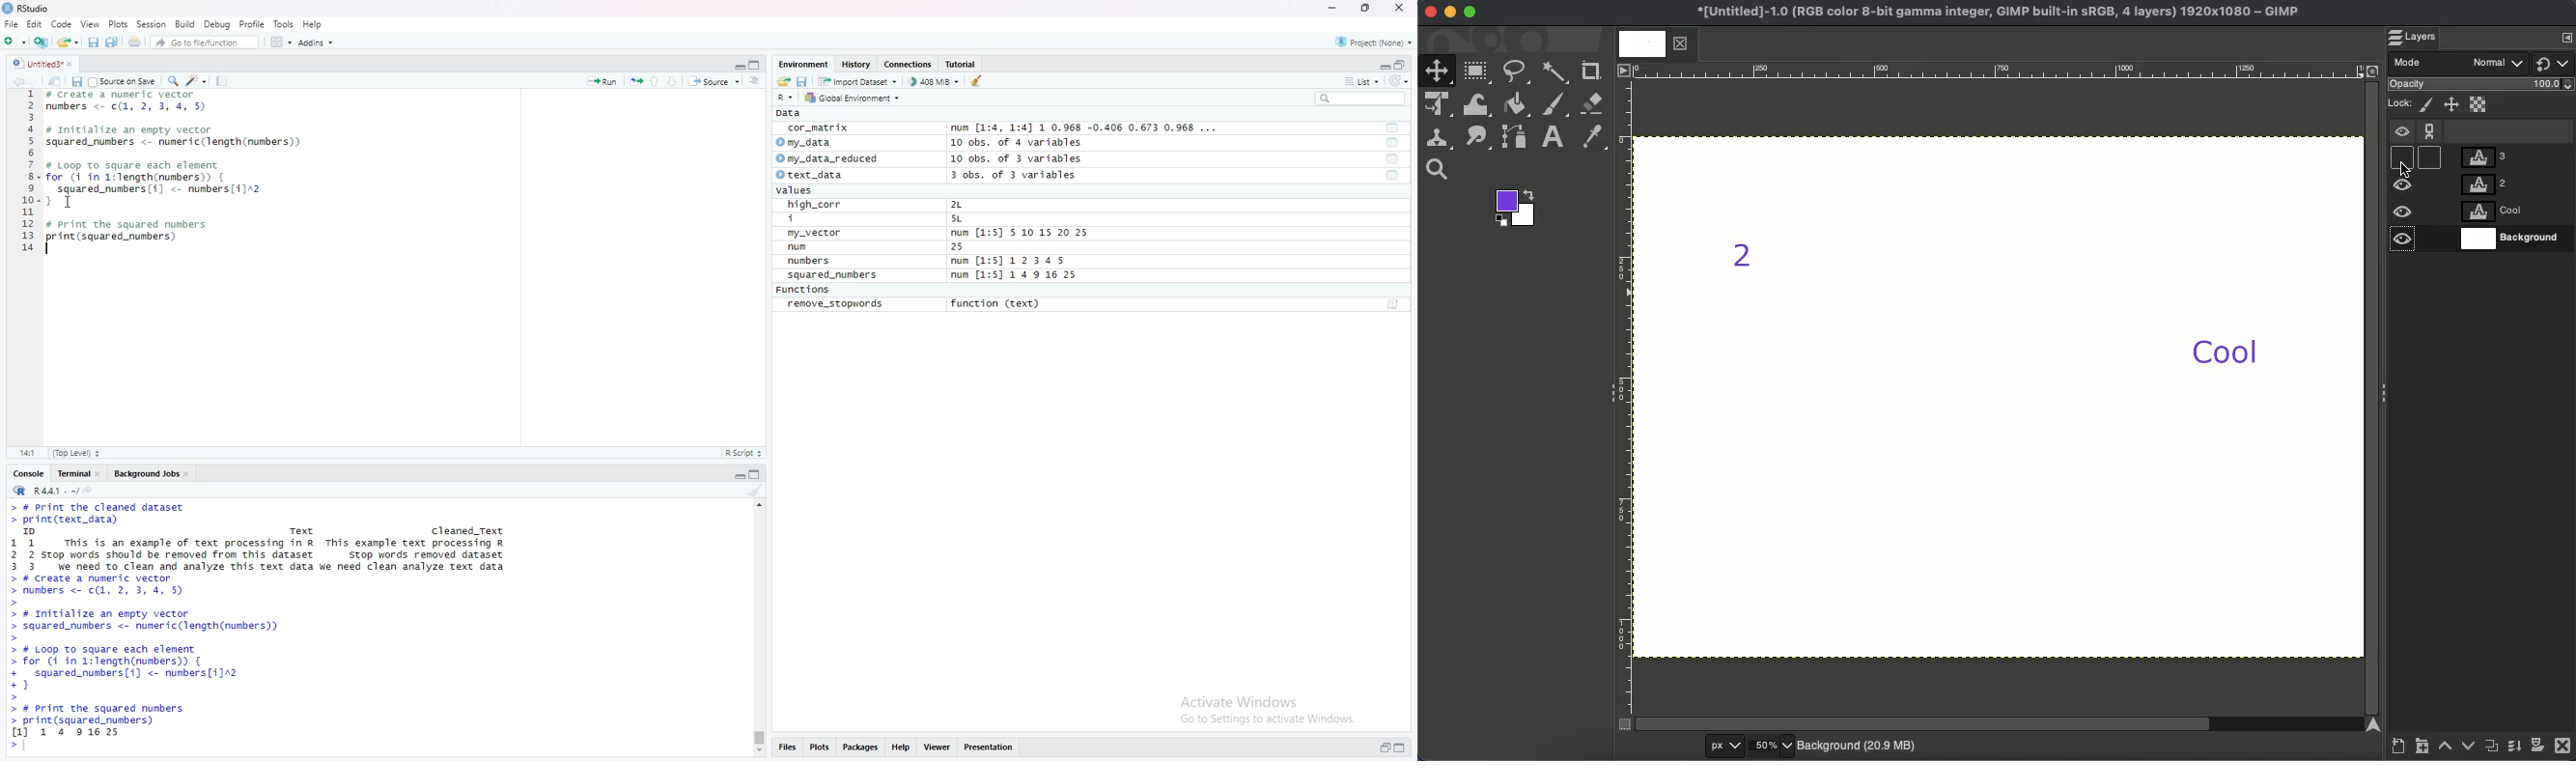 The width and height of the screenshot is (2576, 784). Describe the element at coordinates (190, 472) in the screenshot. I see `close` at that location.